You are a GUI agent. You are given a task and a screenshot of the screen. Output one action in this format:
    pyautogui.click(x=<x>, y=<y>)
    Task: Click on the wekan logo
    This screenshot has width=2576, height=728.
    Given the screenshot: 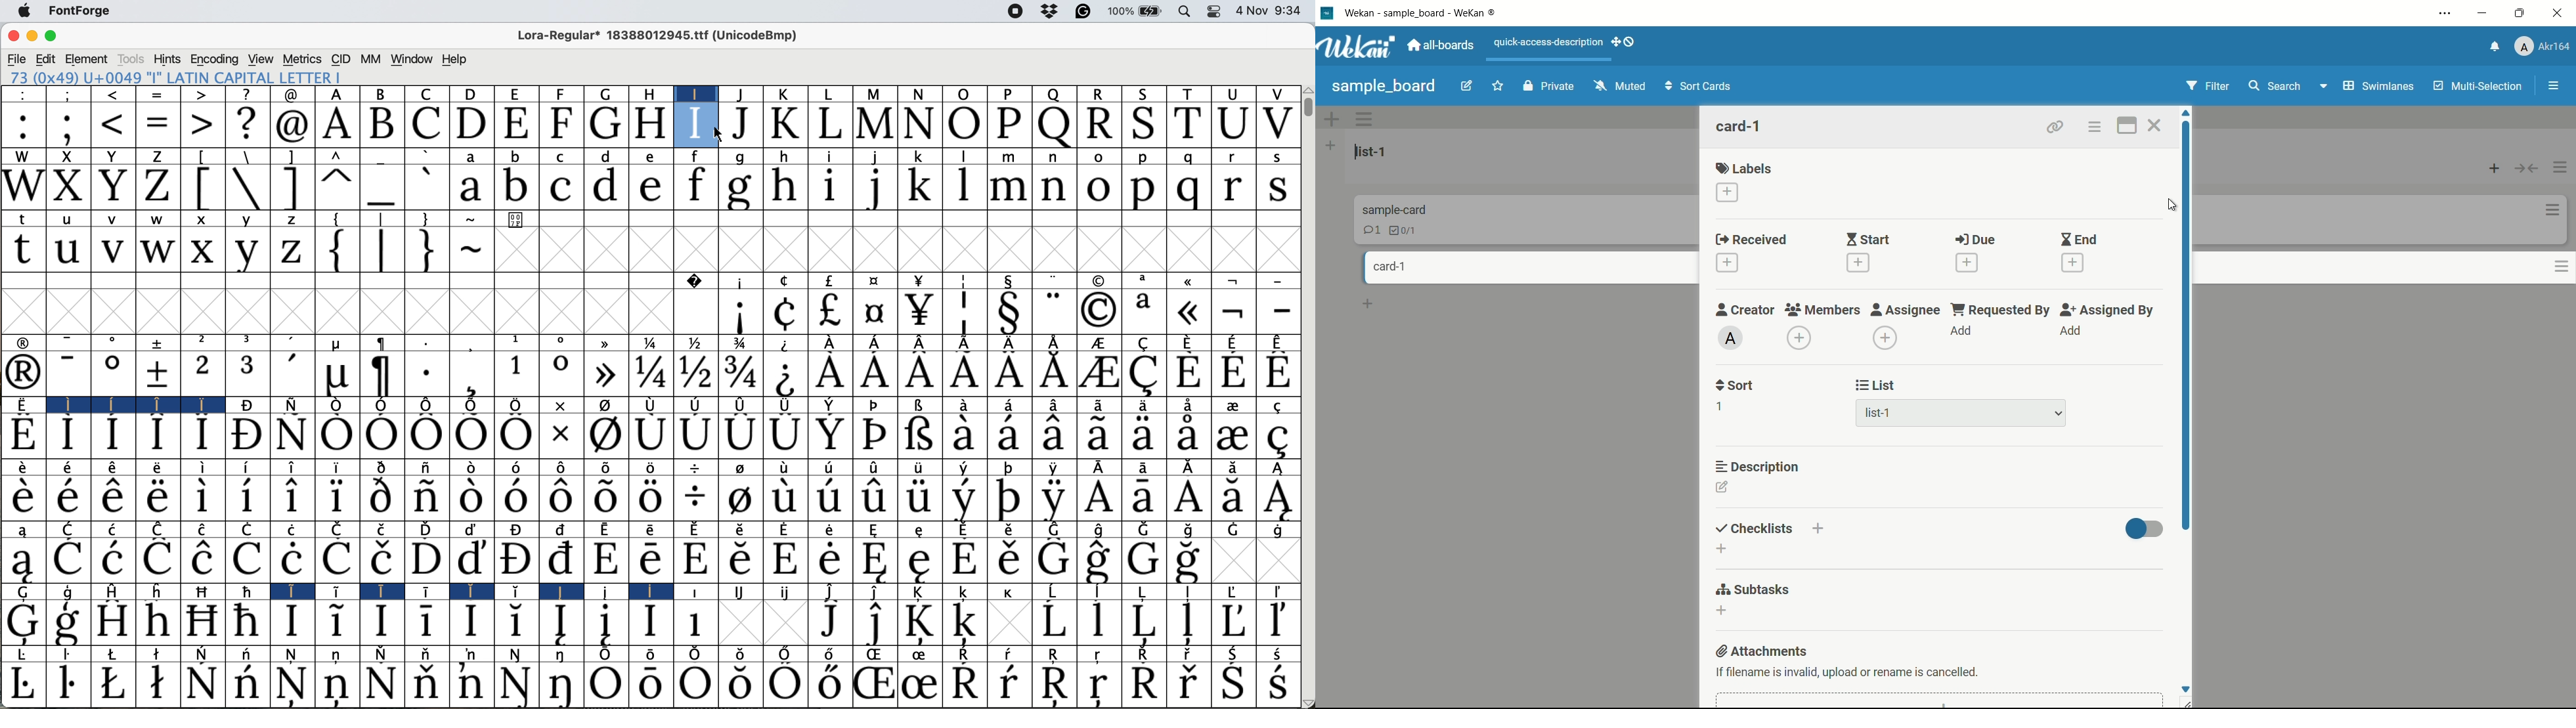 What is the action you would take?
    pyautogui.click(x=1328, y=14)
    